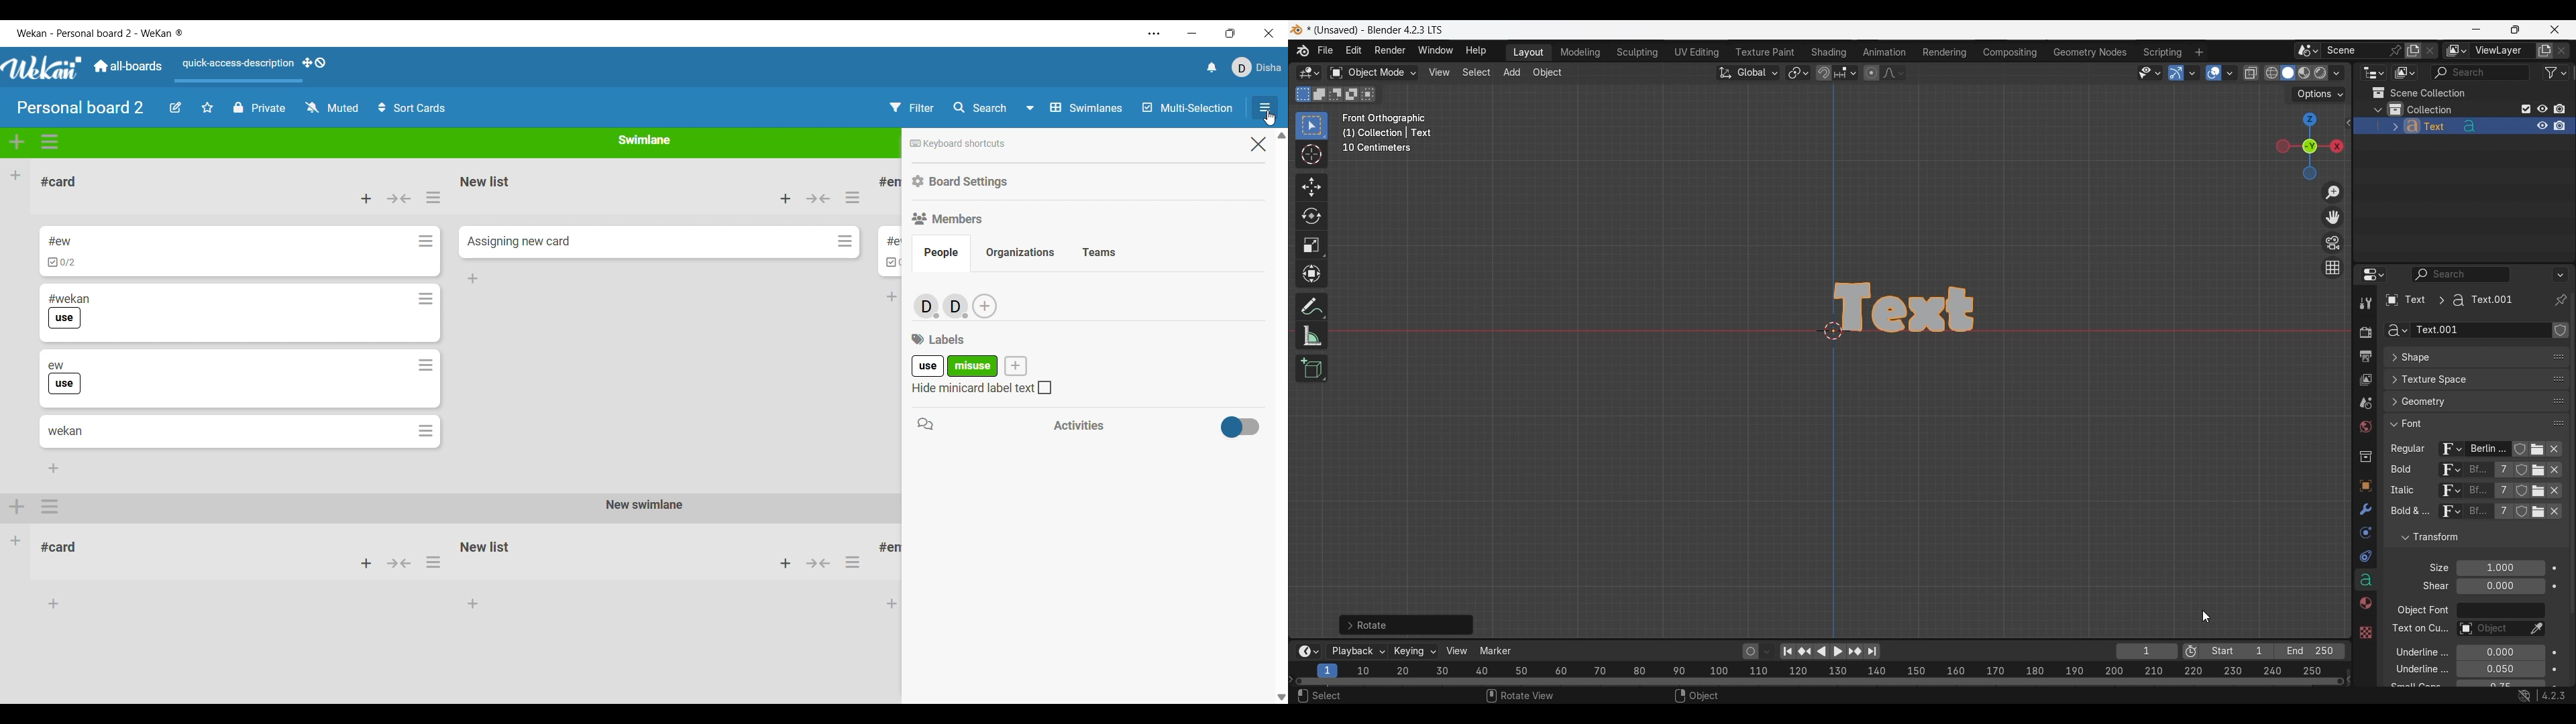  I want to click on underline, so click(2411, 671).